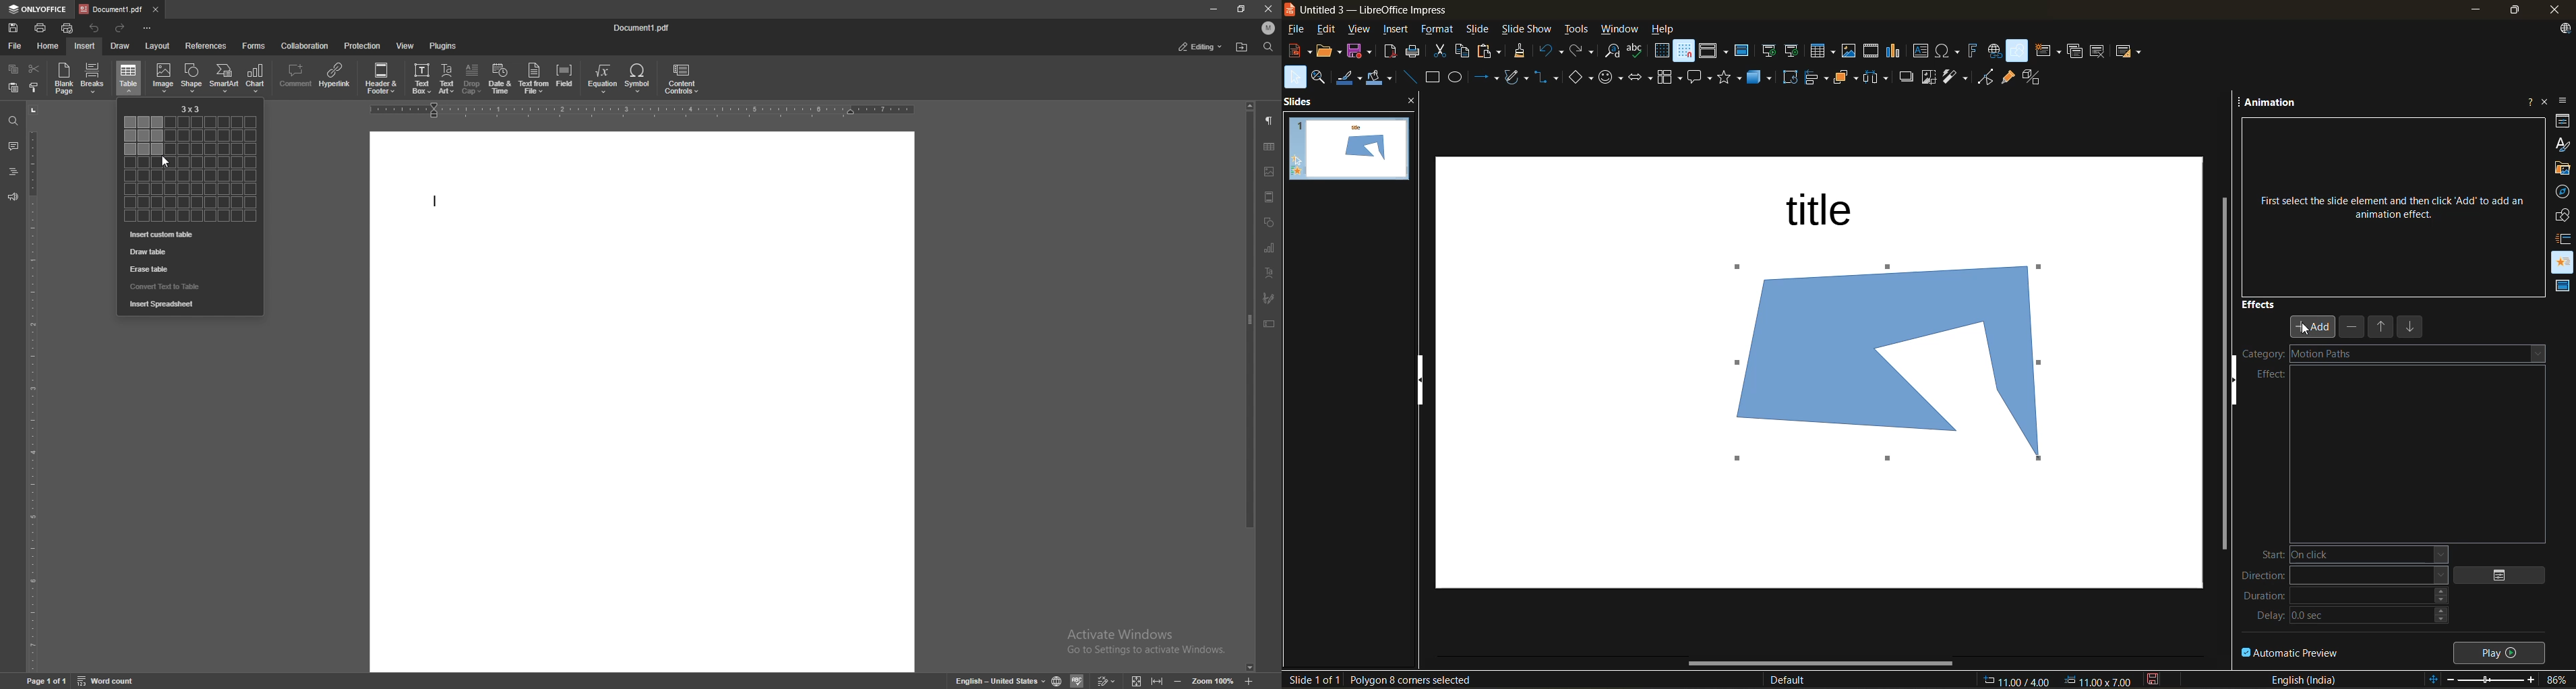 The width and height of the screenshot is (2576, 700). Describe the element at coordinates (2563, 170) in the screenshot. I see `gallery` at that location.